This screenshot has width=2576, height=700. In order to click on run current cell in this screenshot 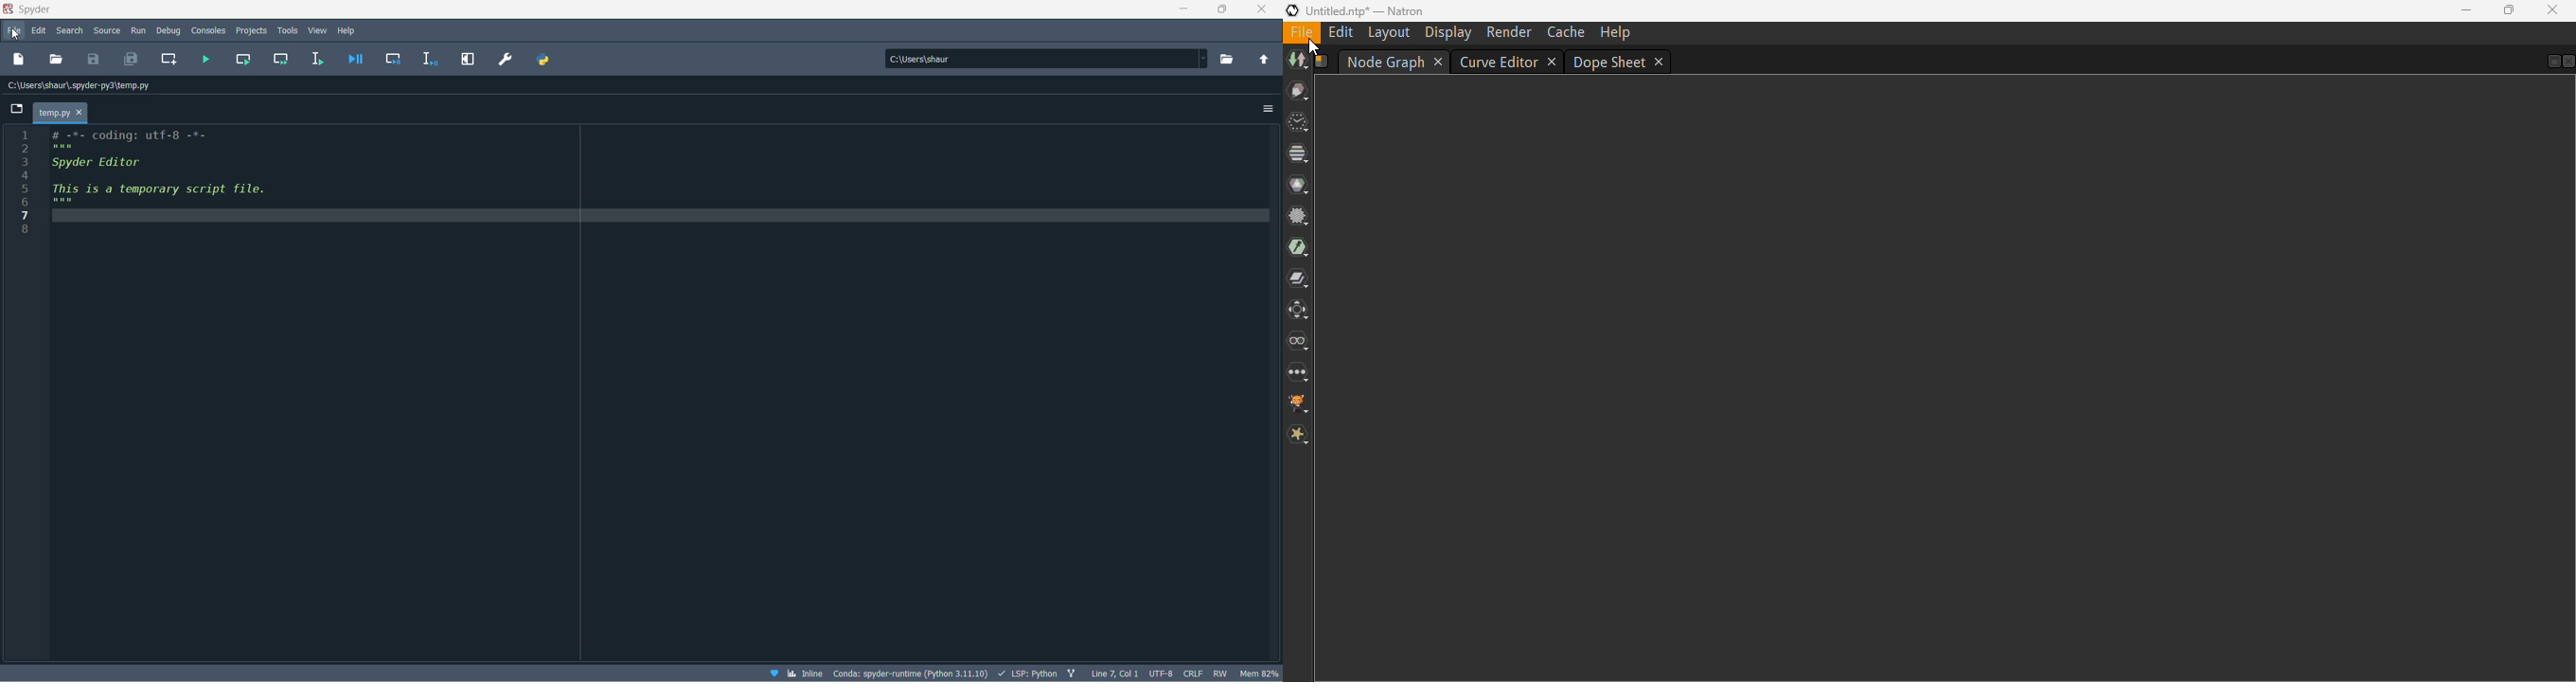, I will do `click(244, 59)`.